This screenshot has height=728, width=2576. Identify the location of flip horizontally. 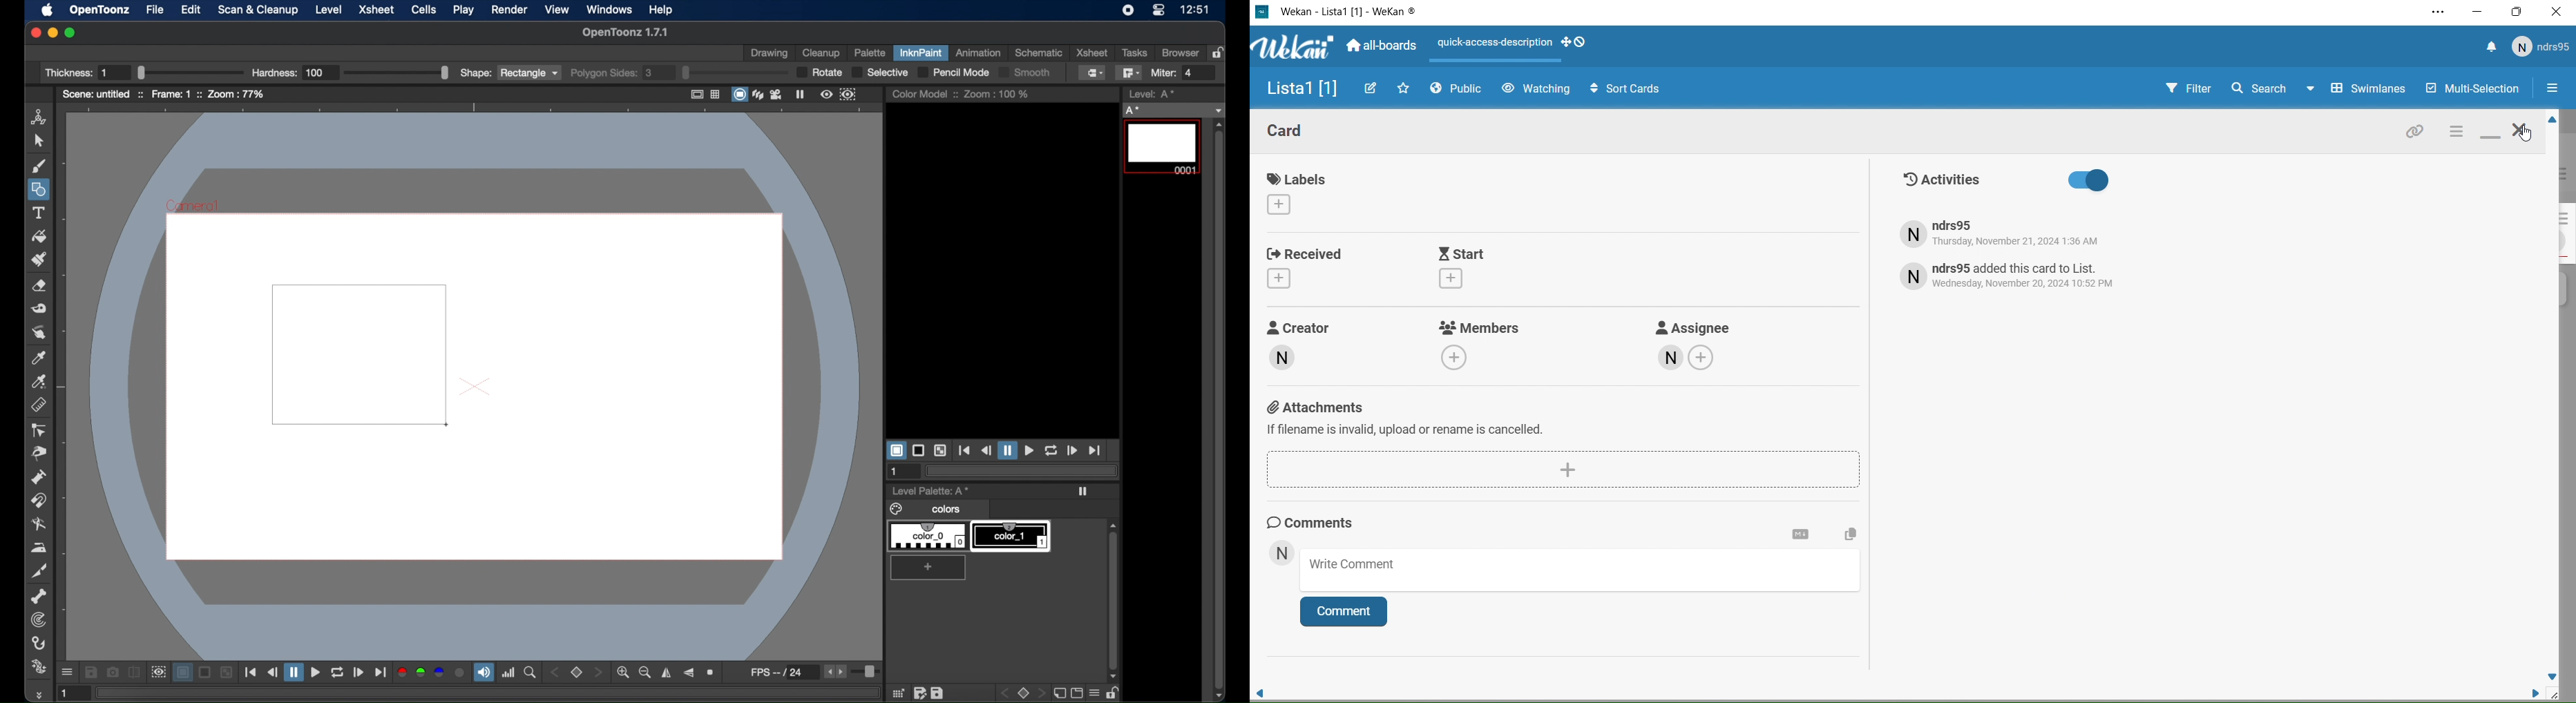
(667, 672).